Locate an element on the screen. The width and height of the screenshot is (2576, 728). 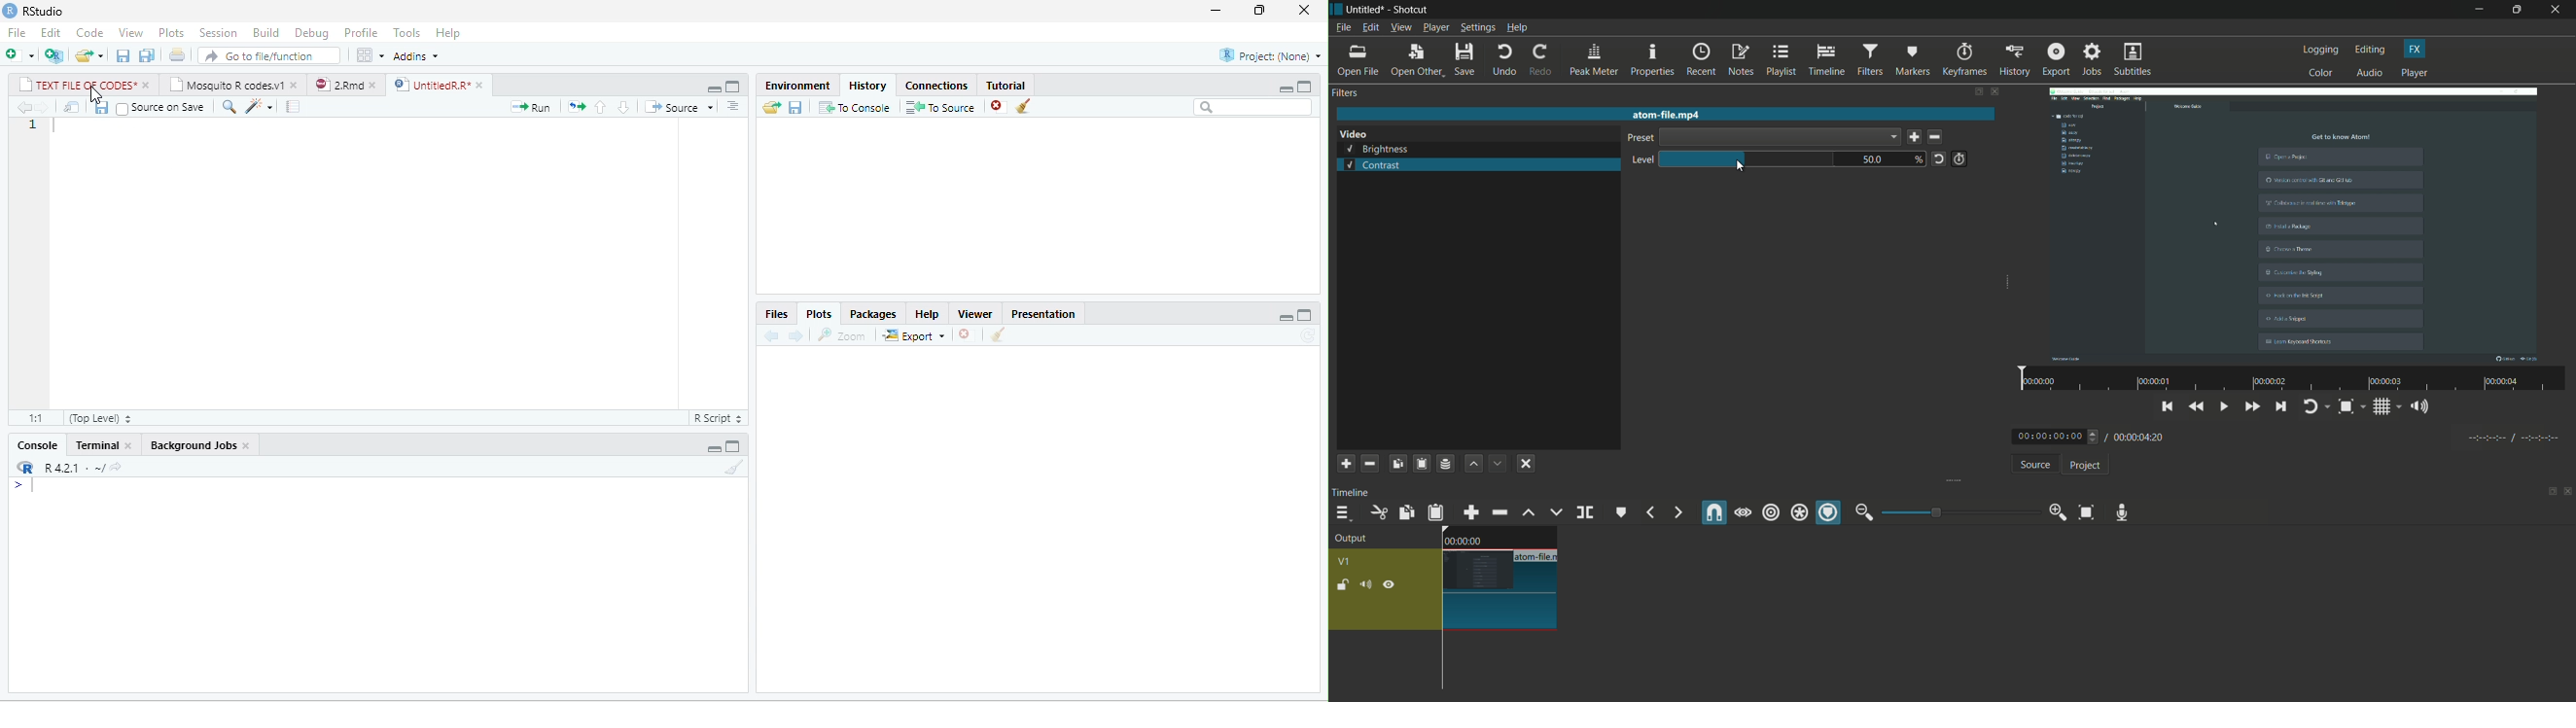
zoom timeline to fit is located at coordinates (2086, 512).